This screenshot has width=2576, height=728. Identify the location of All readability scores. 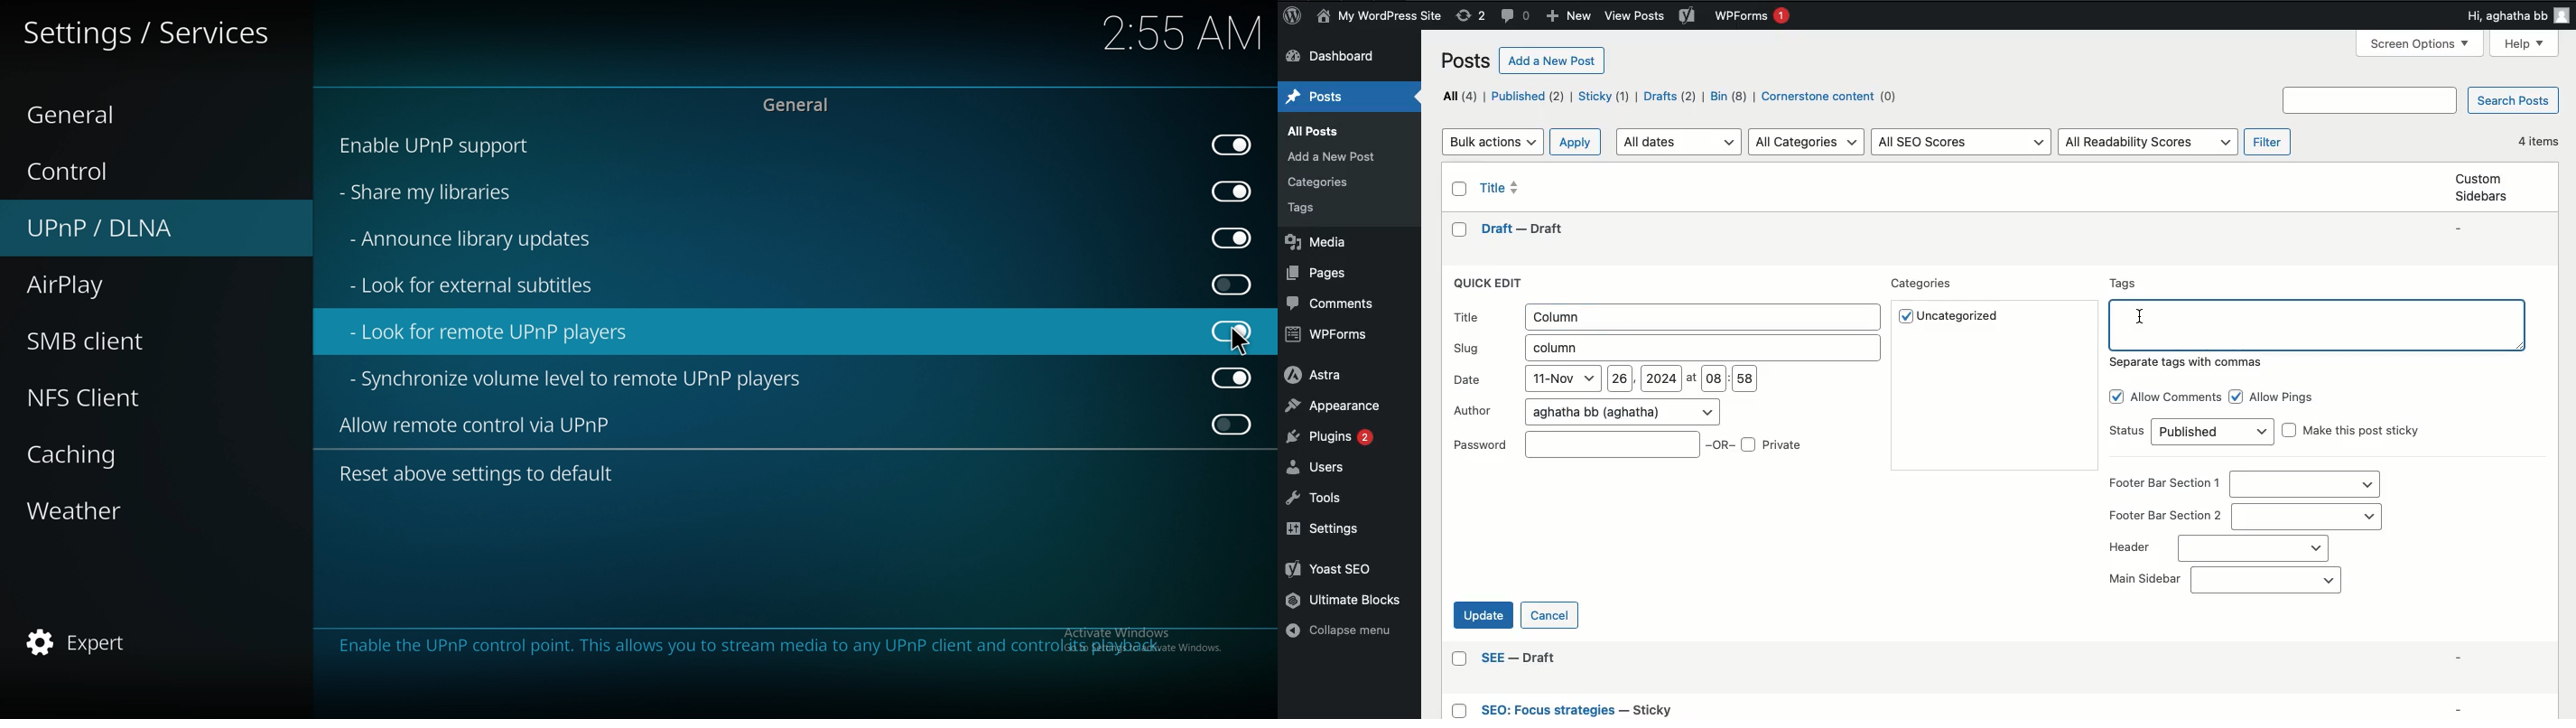
(2147, 141).